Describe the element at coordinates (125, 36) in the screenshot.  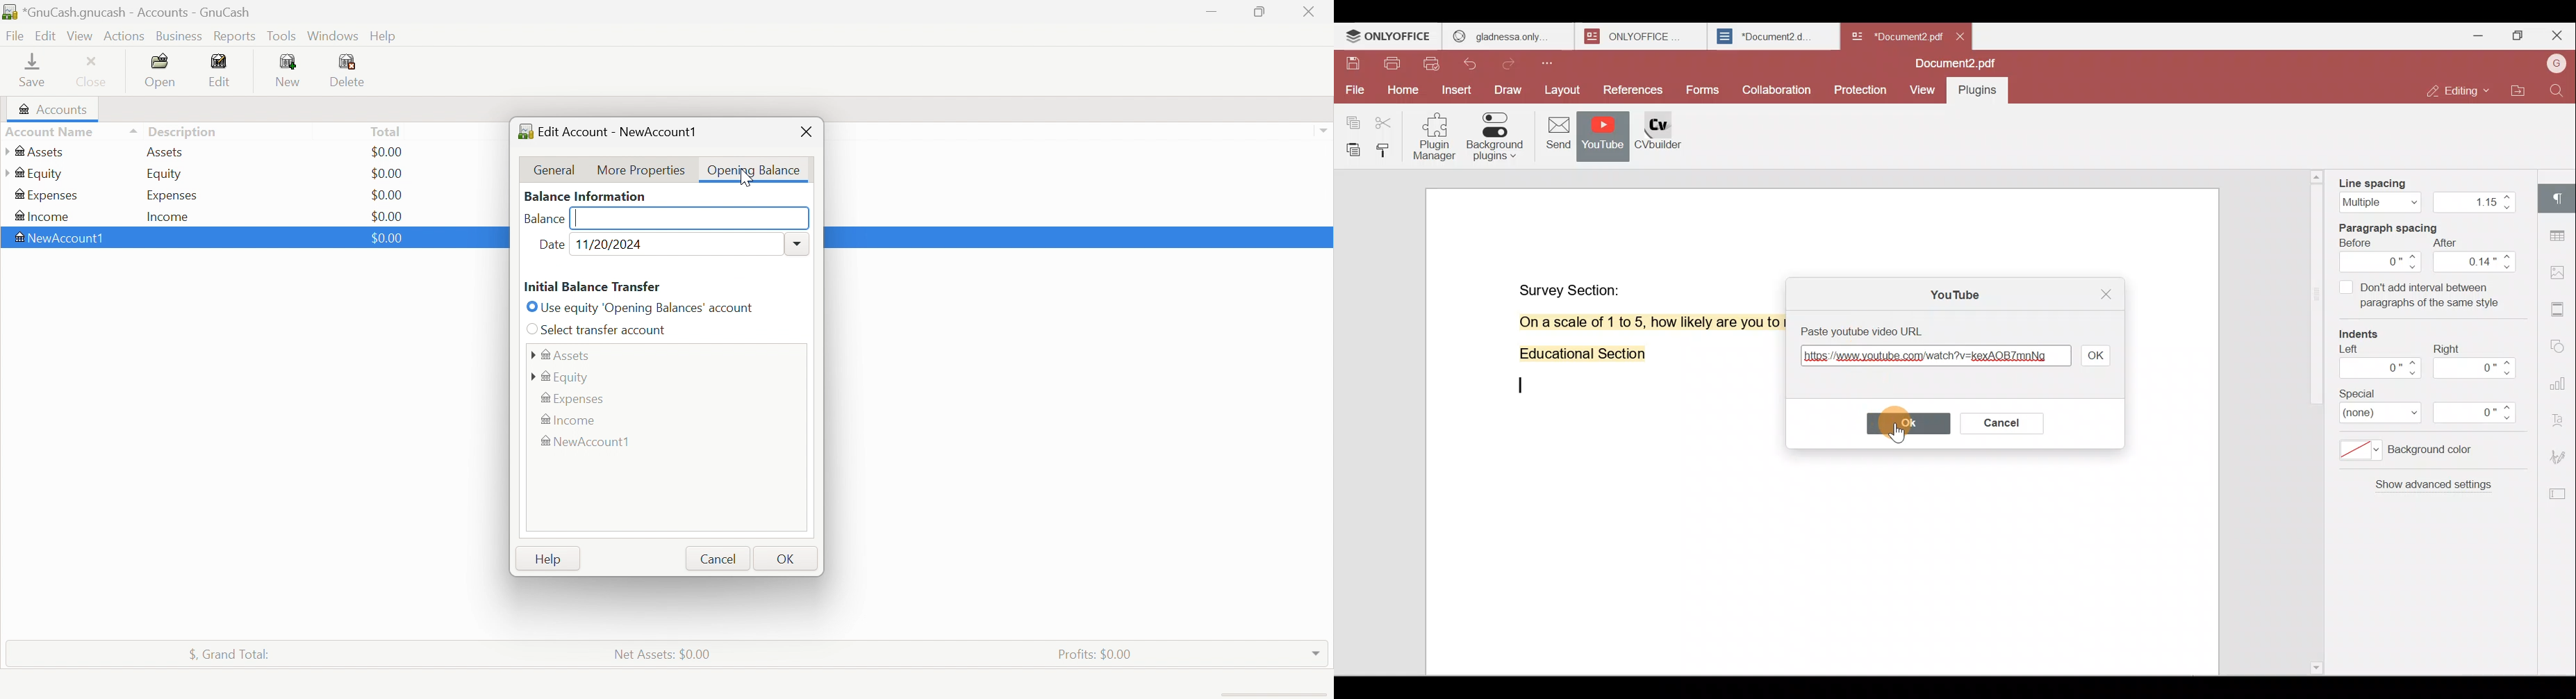
I see `Actions` at that location.